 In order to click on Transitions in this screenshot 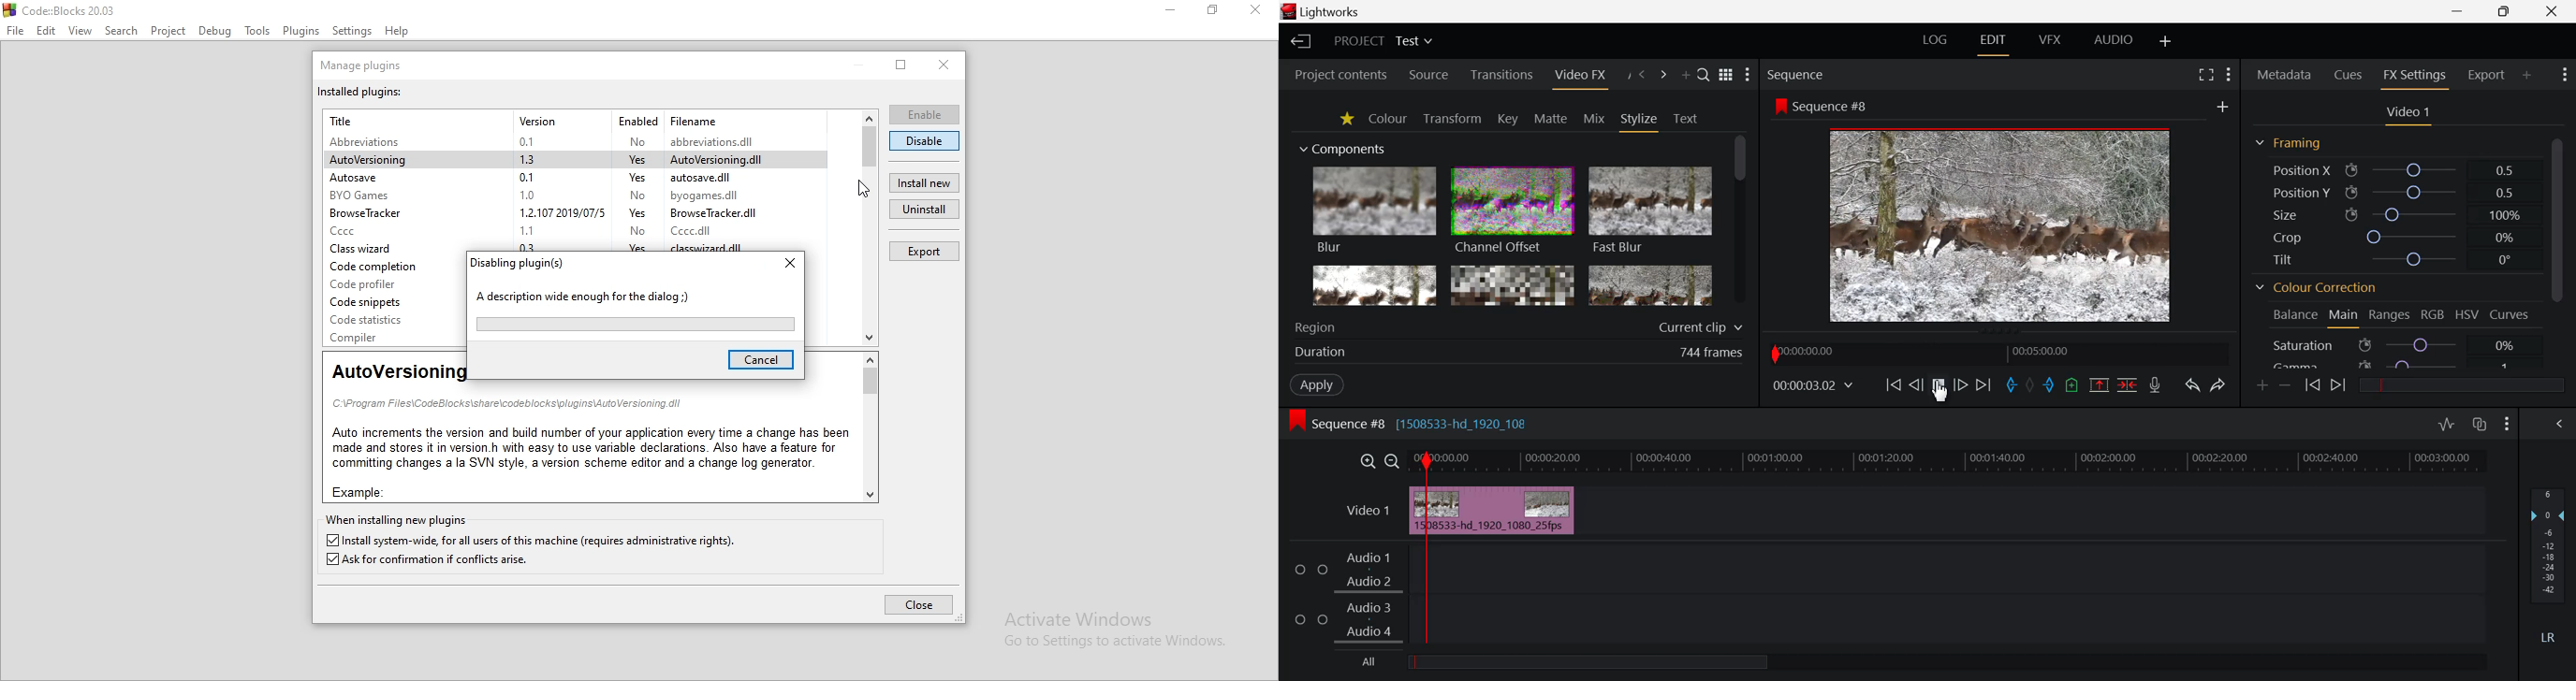, I will do `click(1501, 76)`.